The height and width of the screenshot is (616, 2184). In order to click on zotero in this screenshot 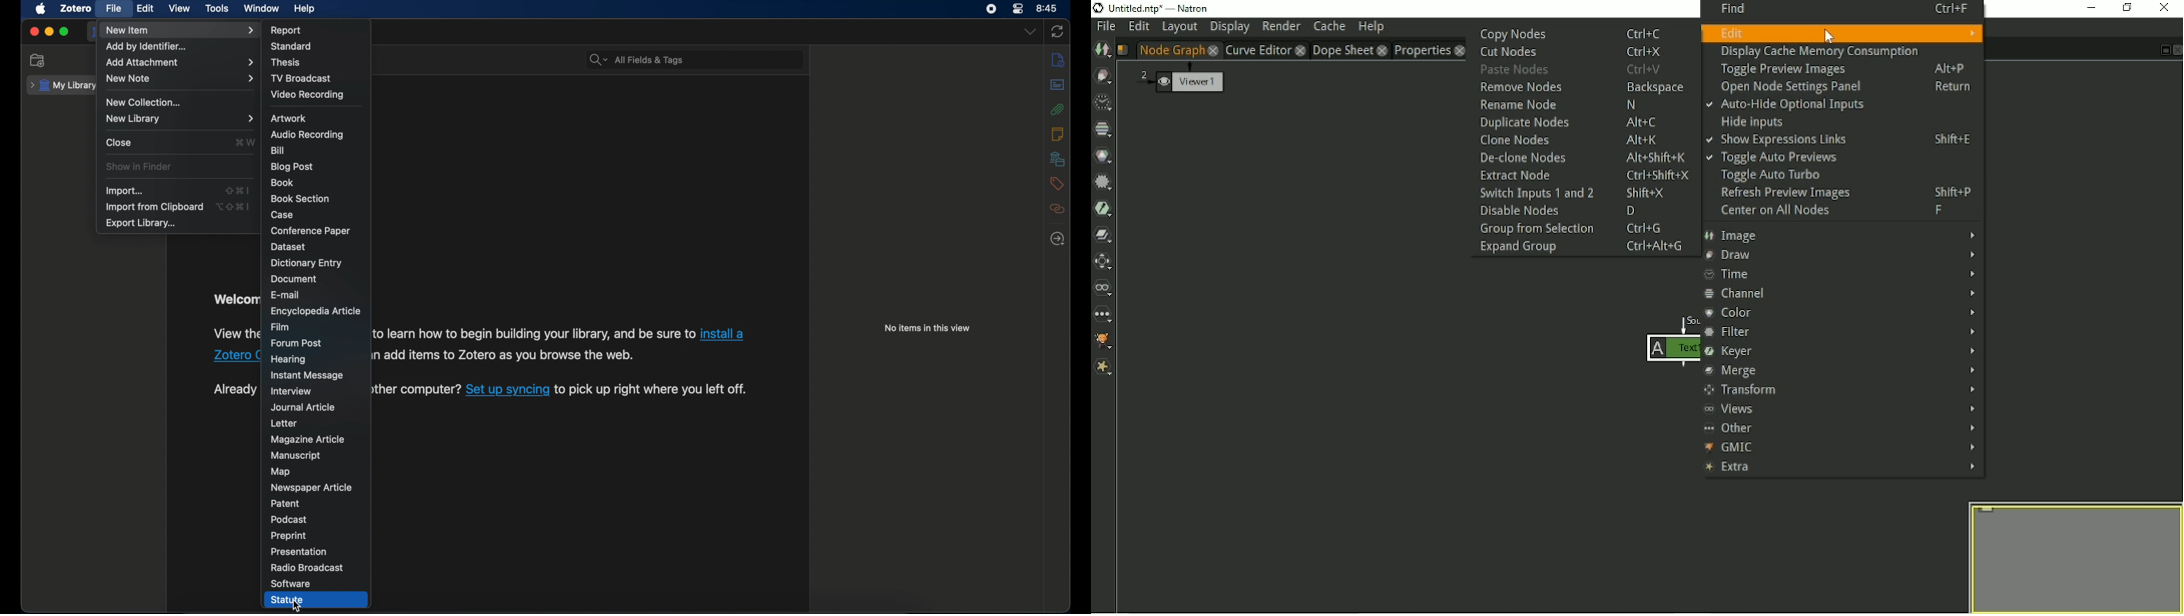, I will do `click(74, 9)`.